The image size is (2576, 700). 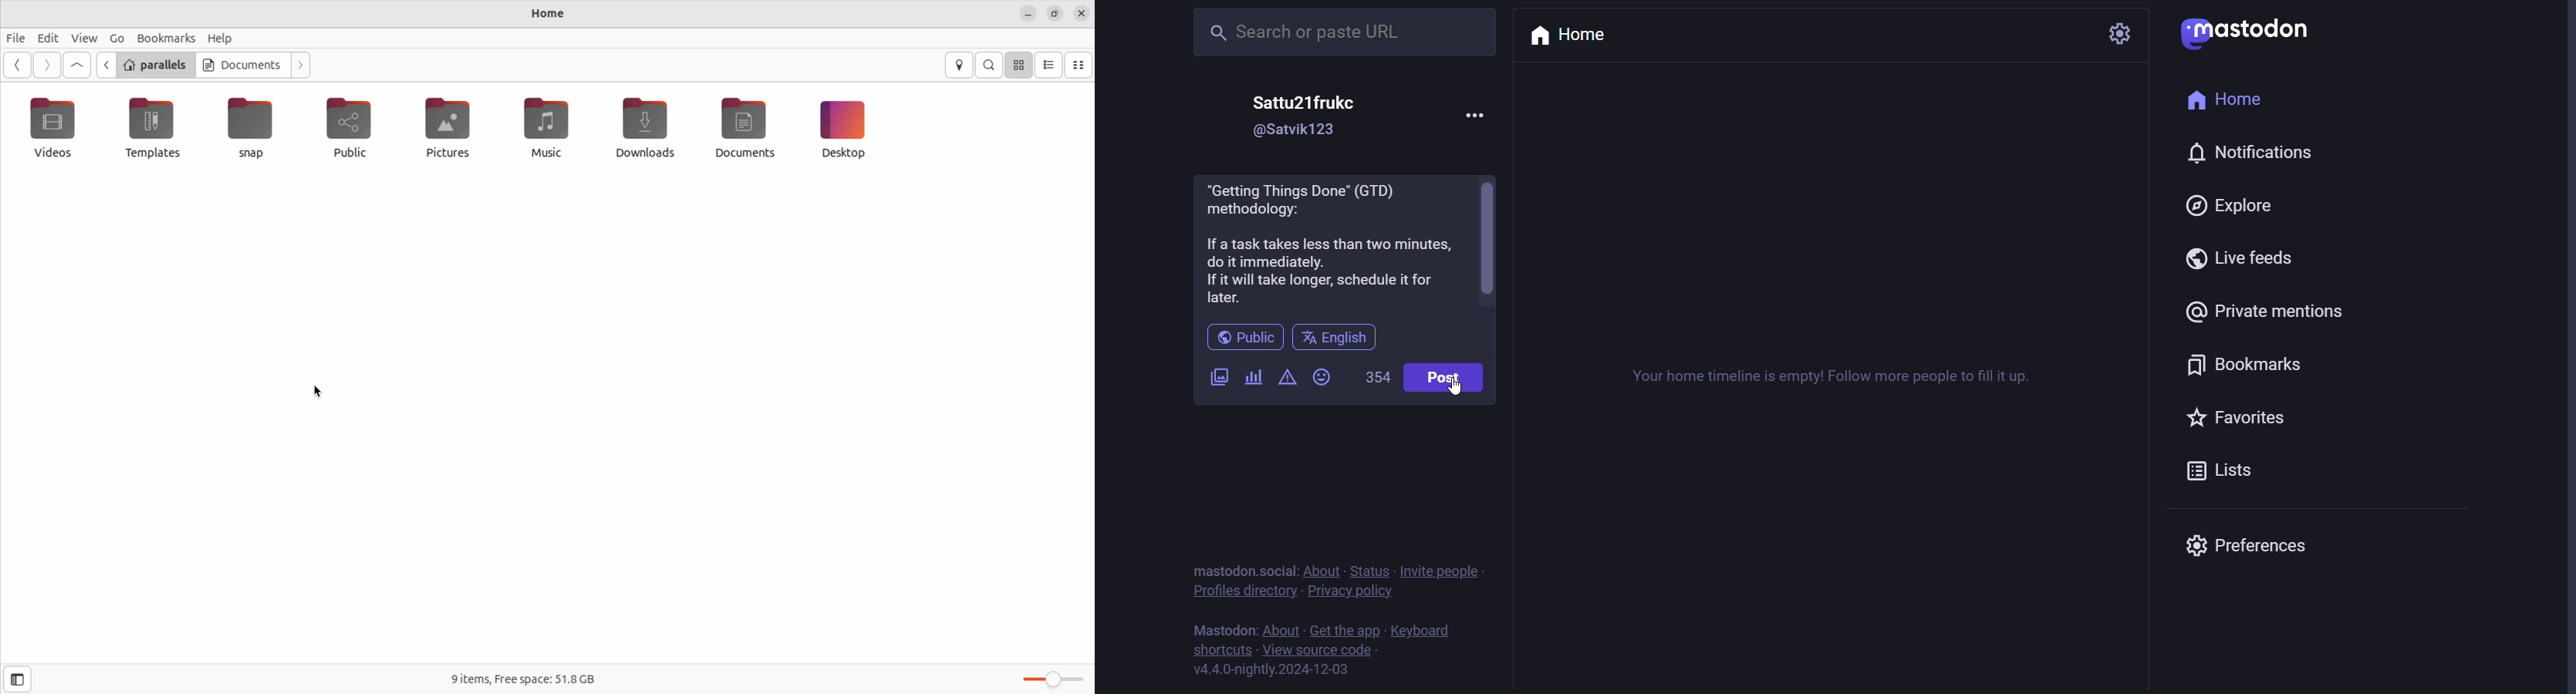 What do you see at coordinates (1303, 101) in the screenshot?
I see `name` at bounding box center [1303, 101].